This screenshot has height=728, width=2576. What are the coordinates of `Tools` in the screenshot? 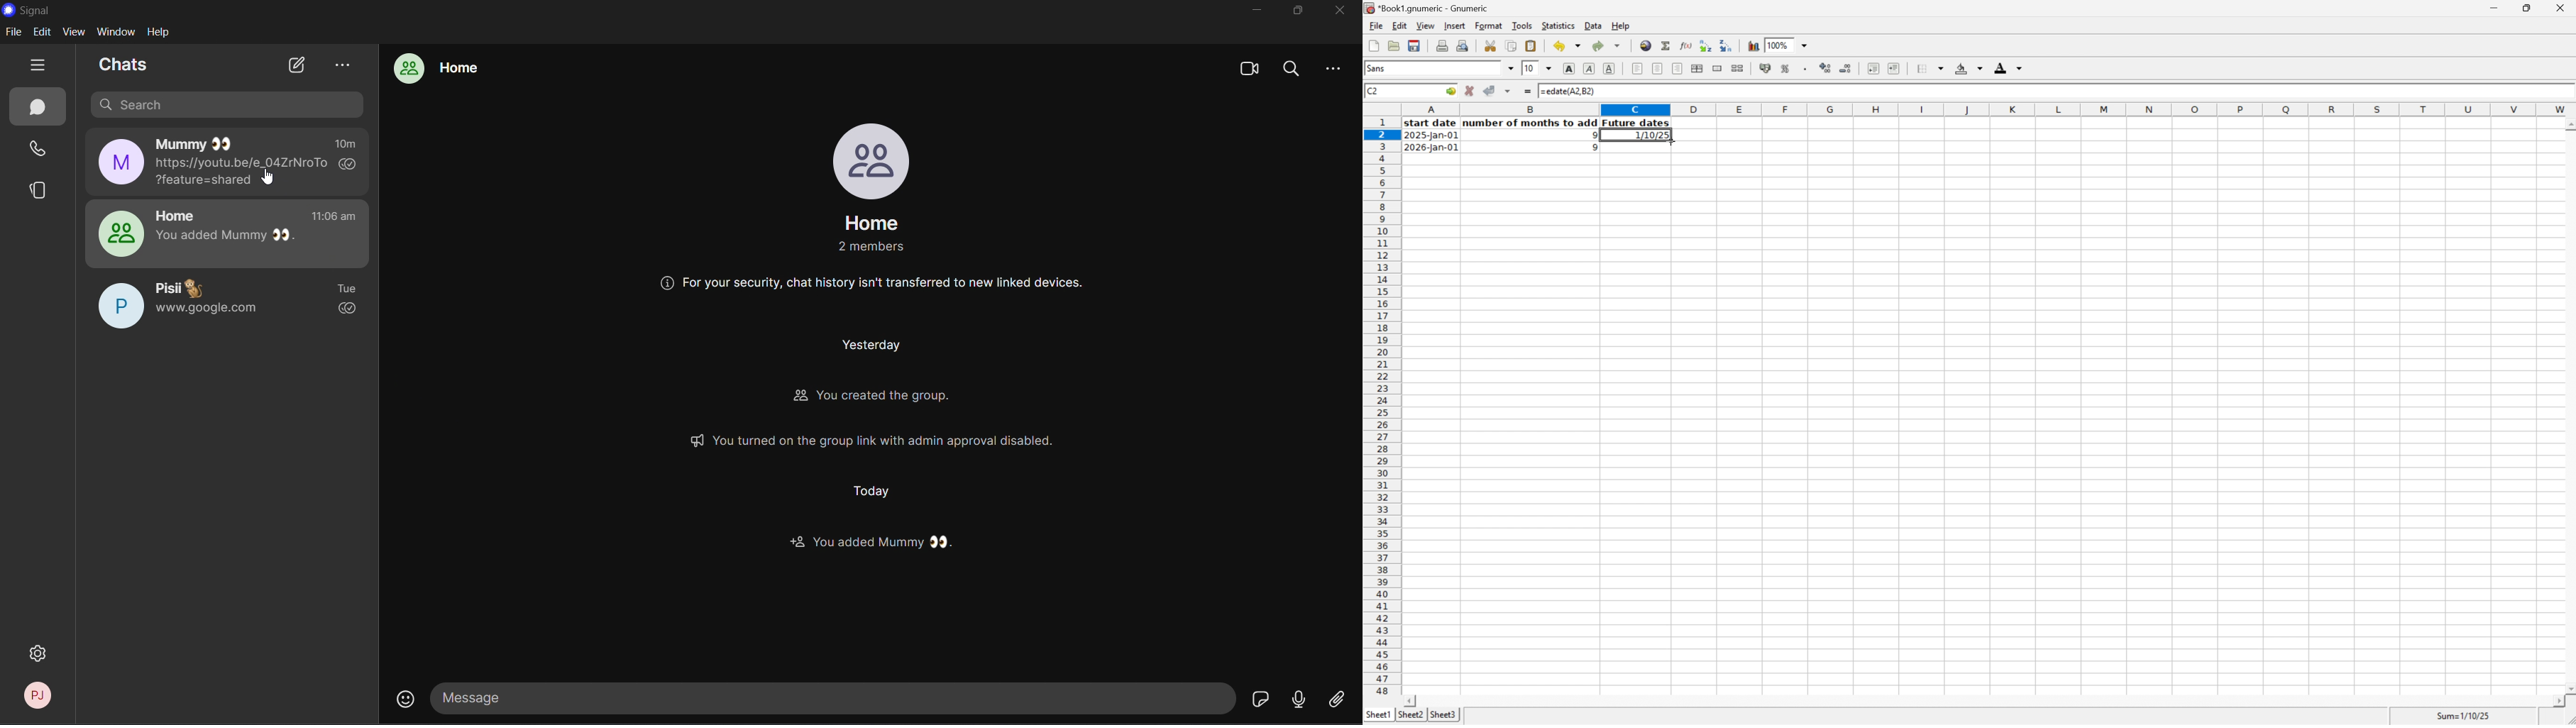 It's located at (1523, 25).